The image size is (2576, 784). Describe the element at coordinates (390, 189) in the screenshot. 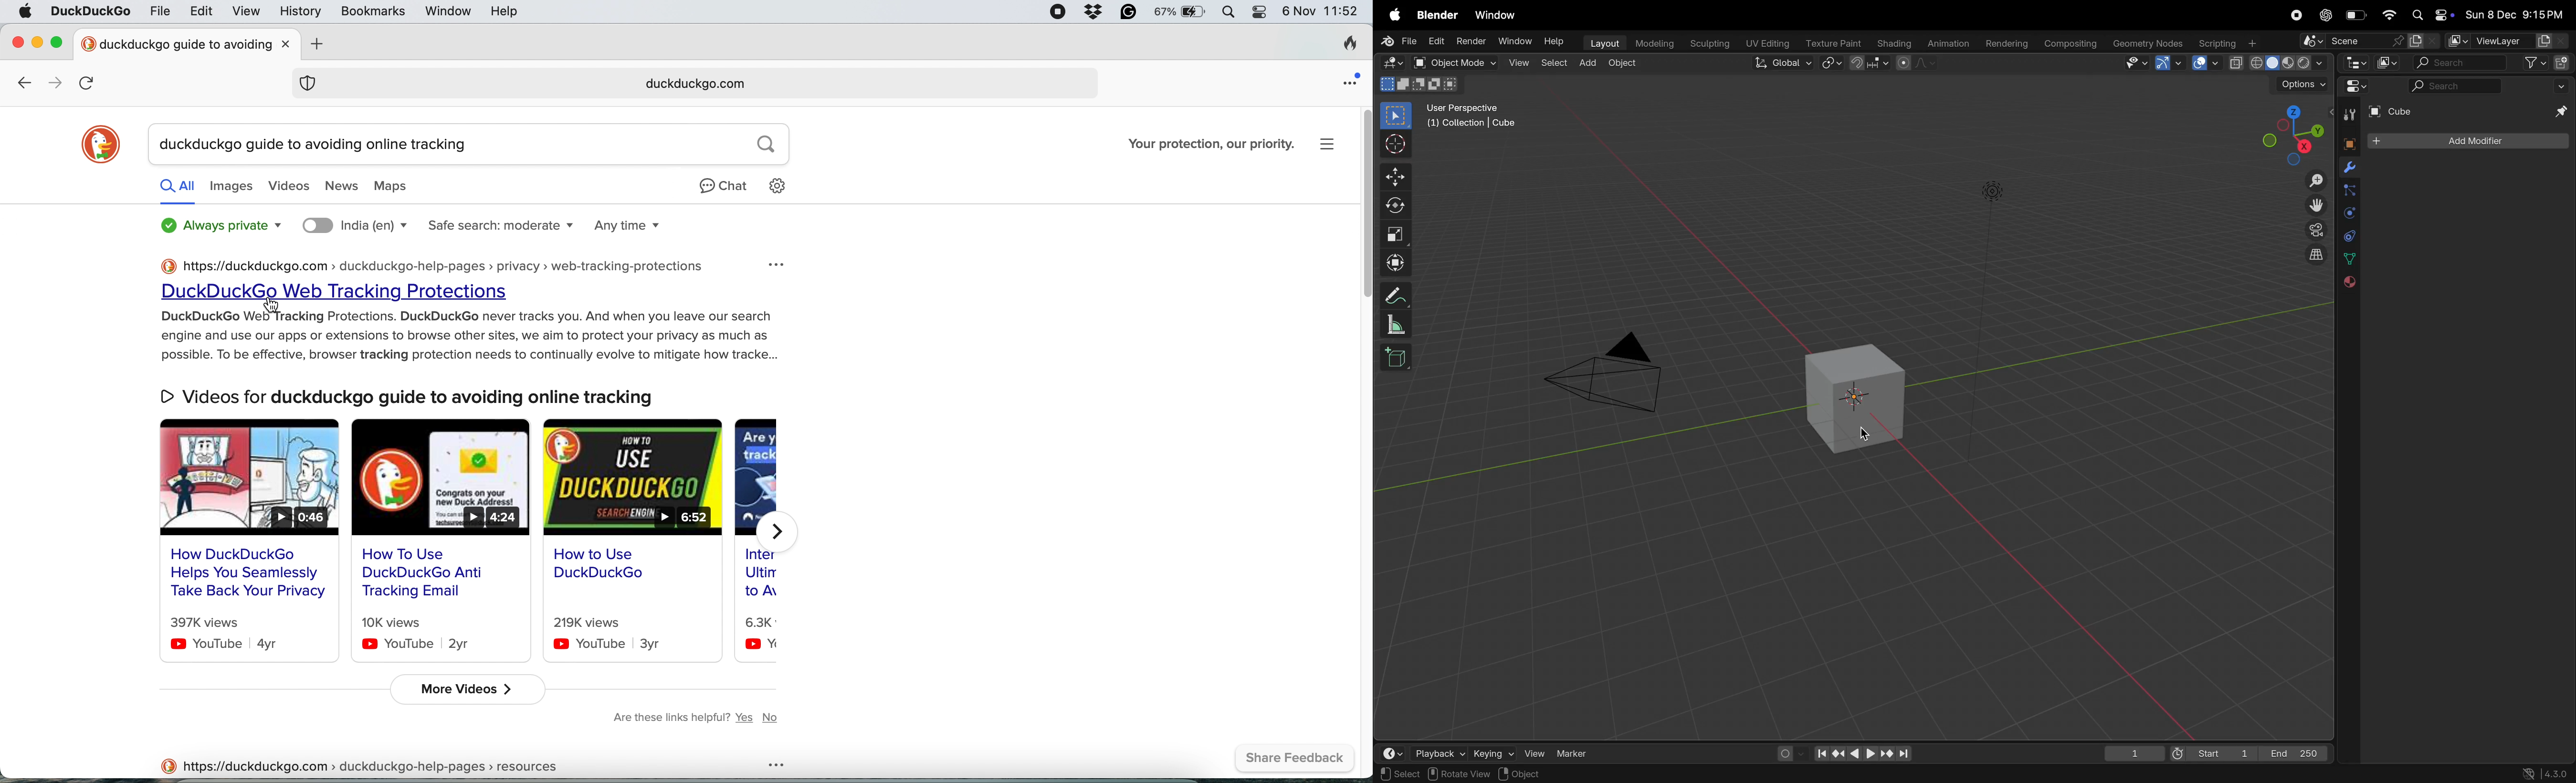

I see `maps` at that location.